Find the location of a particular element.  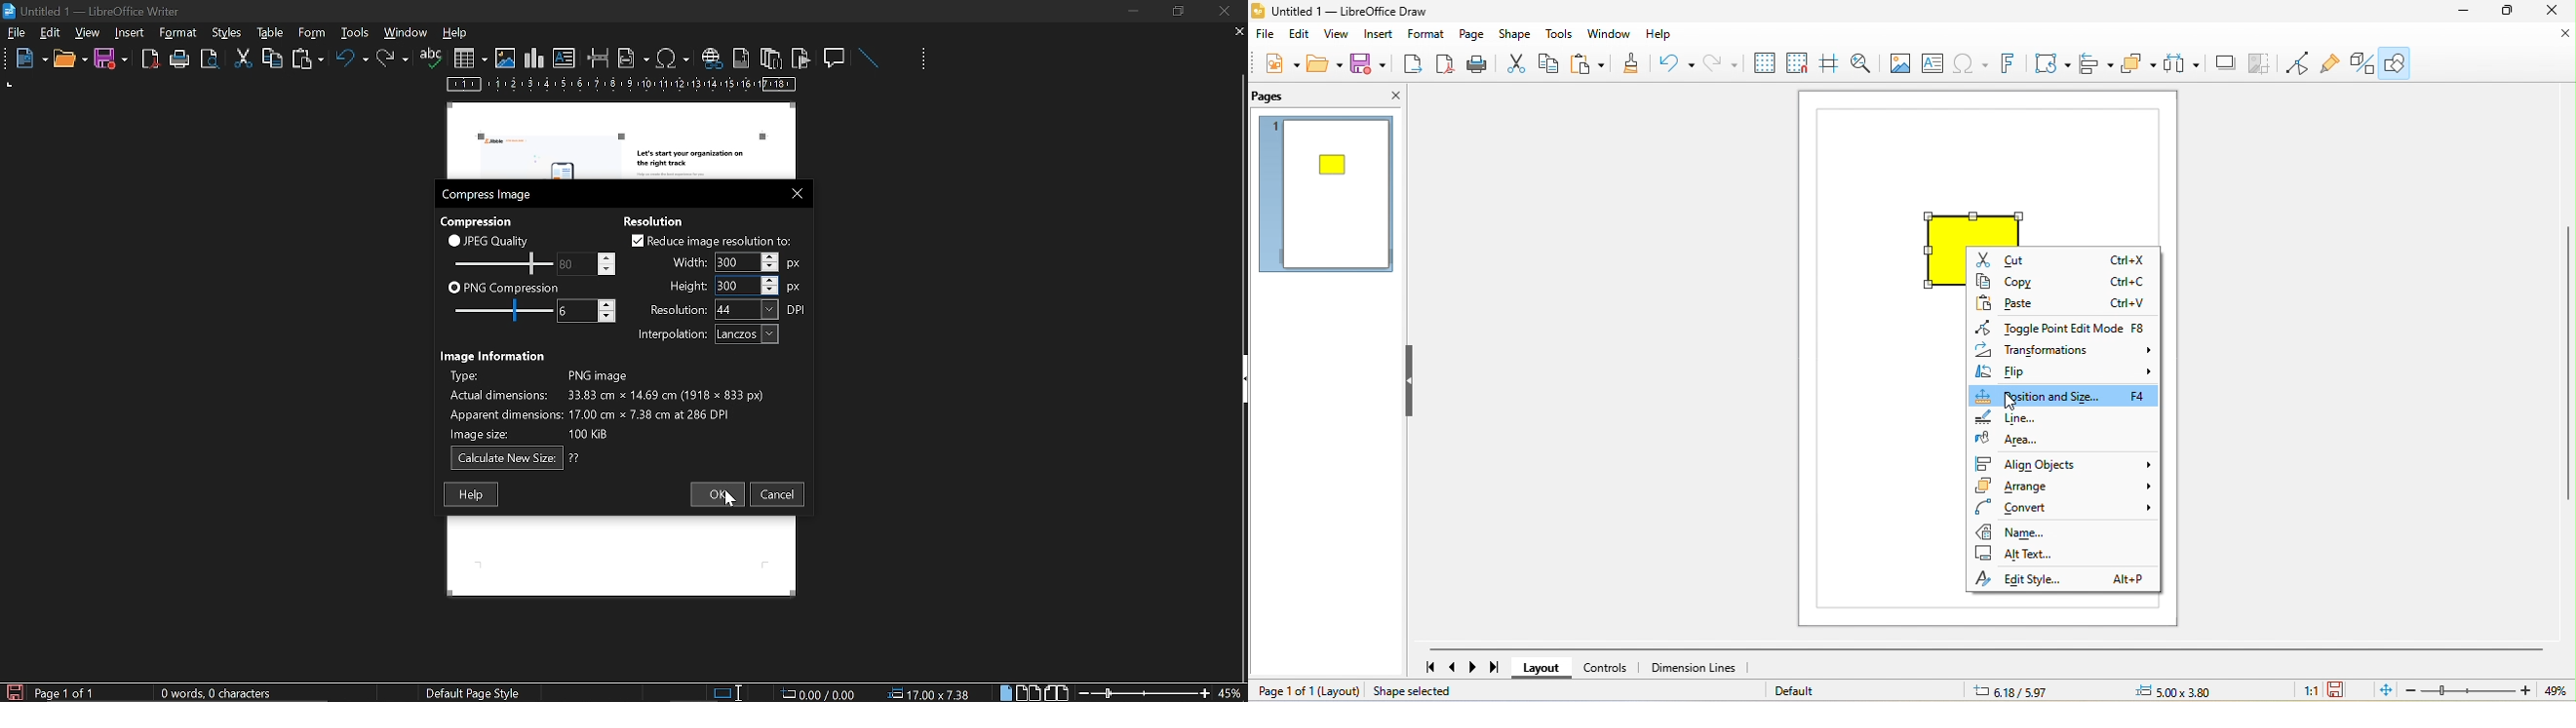

toggle point edit mode is located at coordinates (2302, 63).